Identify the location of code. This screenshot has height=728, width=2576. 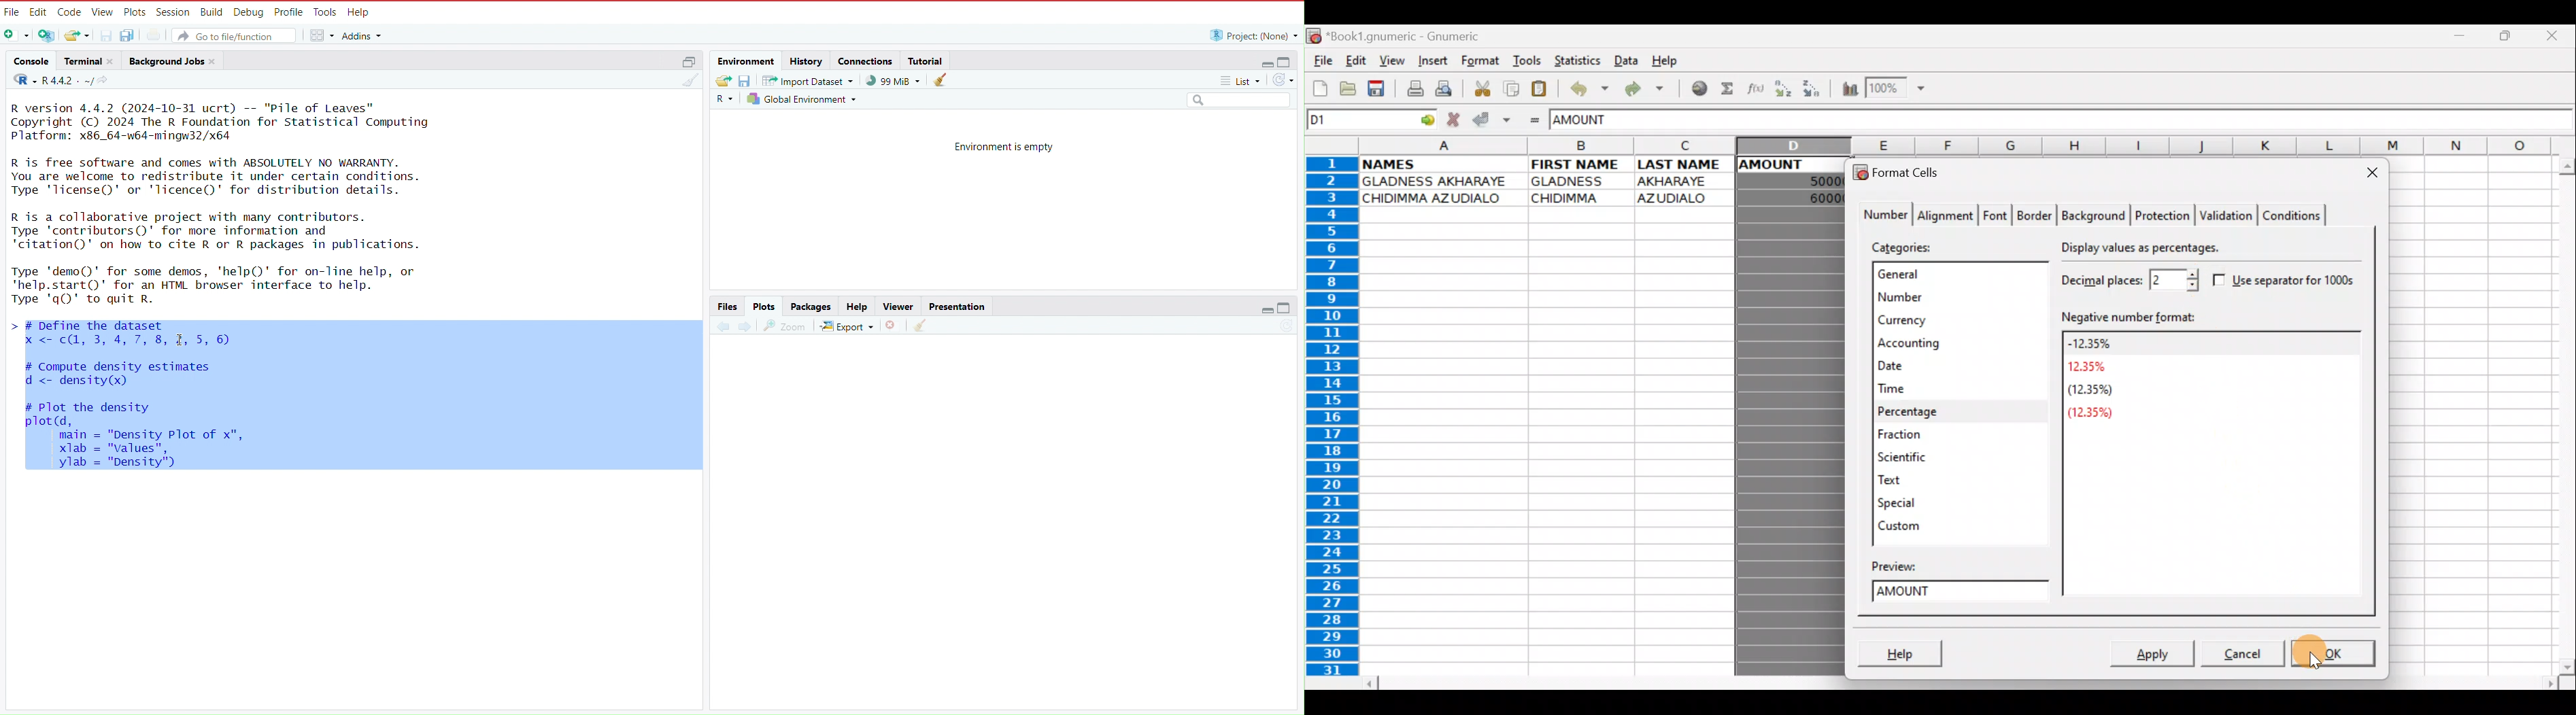
(71, 10).